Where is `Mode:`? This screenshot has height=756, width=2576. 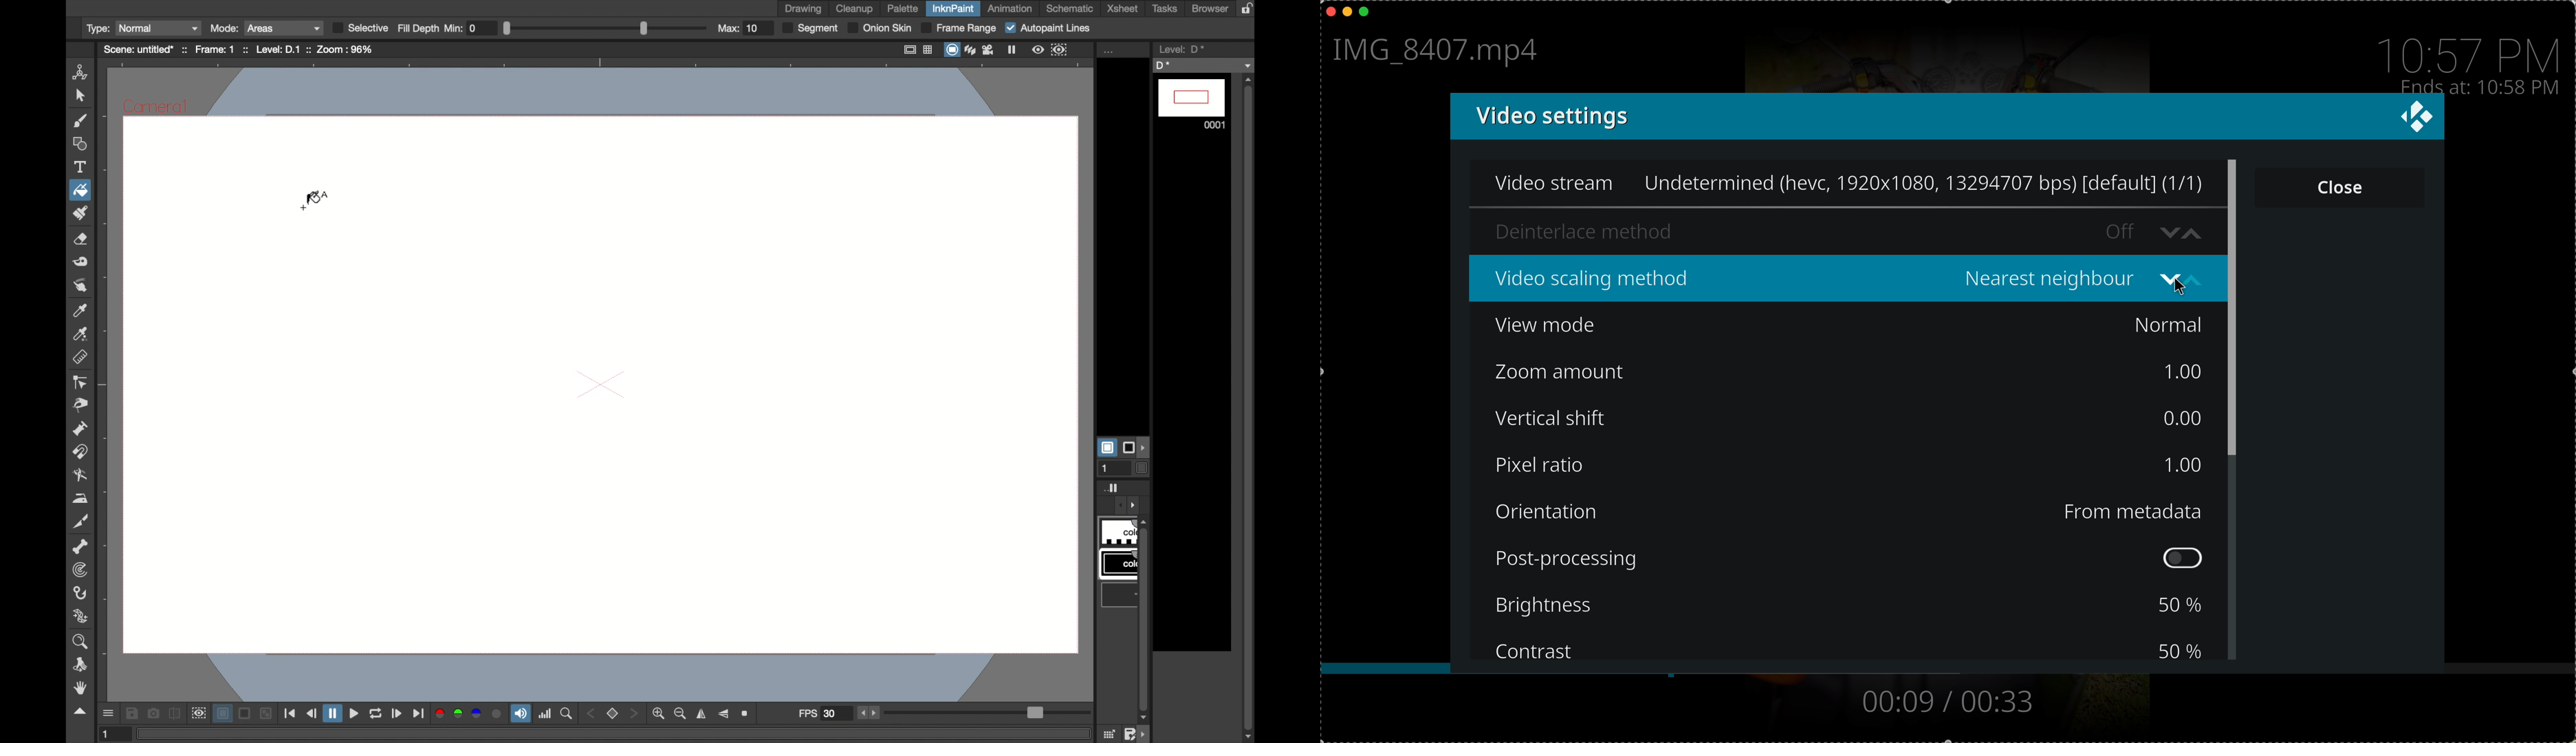 Mode: is located at coordinates (225, 28).